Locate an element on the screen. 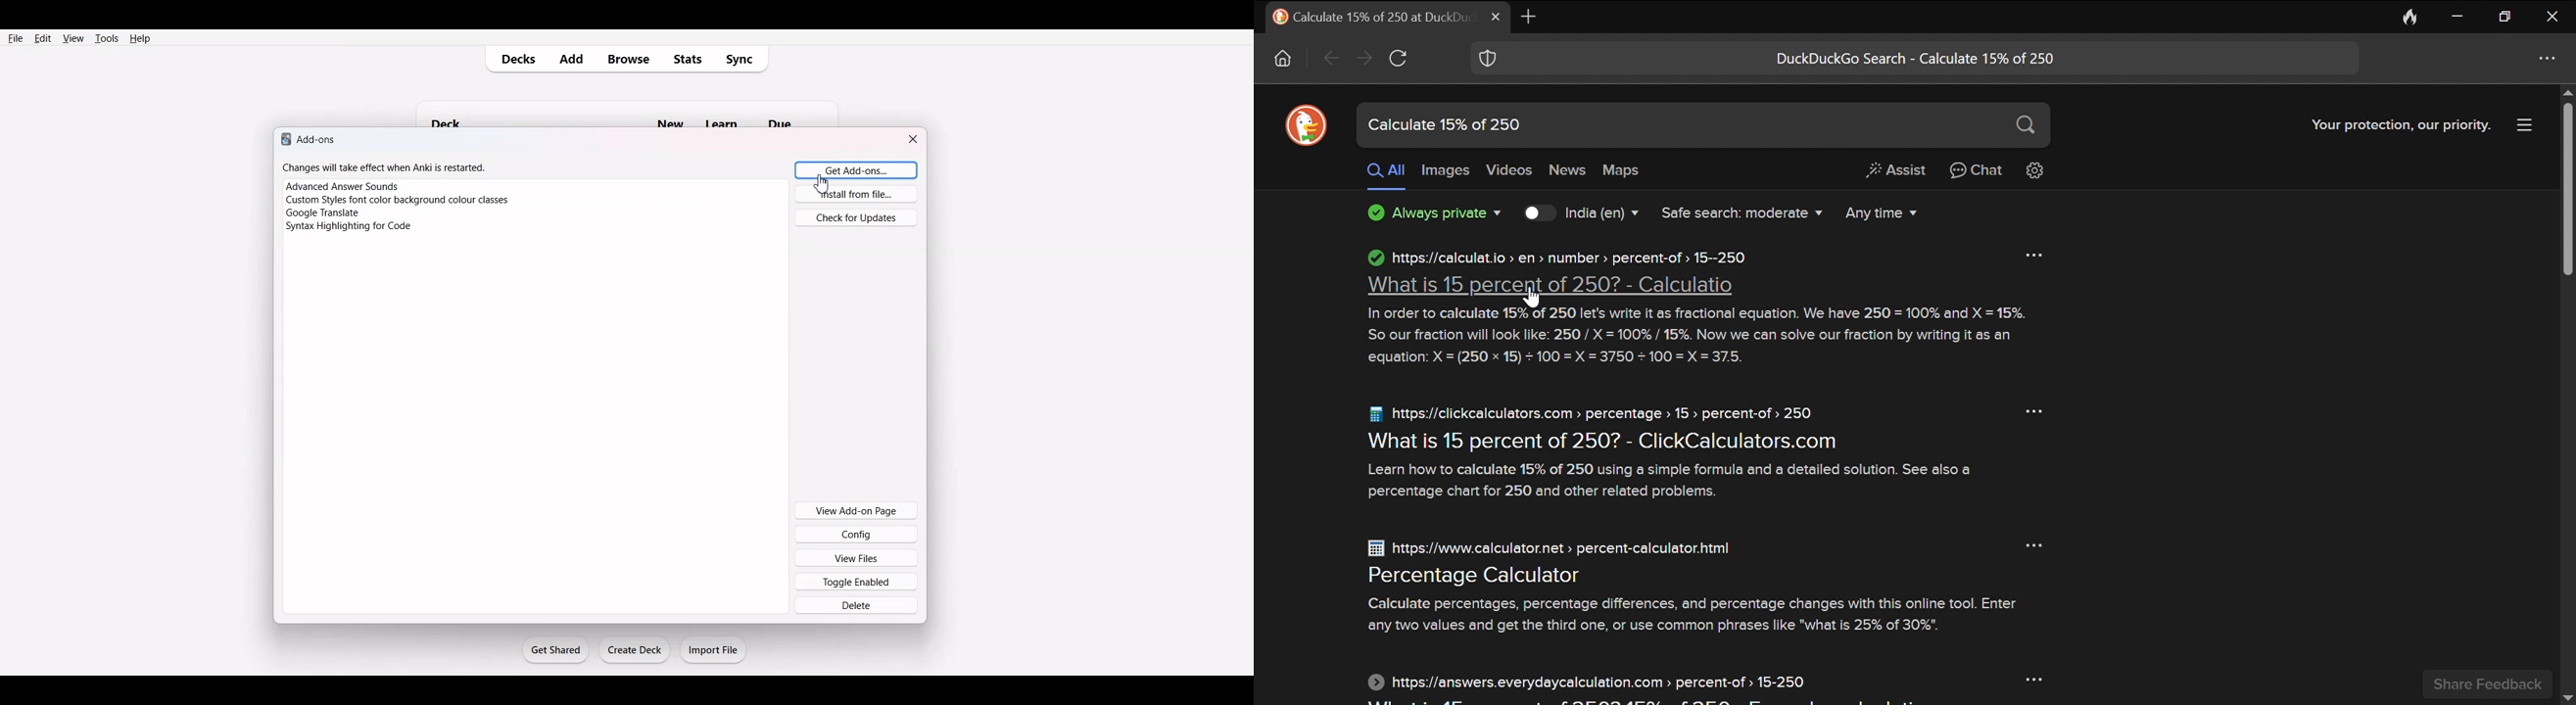   is located at coordinates (727, 112).